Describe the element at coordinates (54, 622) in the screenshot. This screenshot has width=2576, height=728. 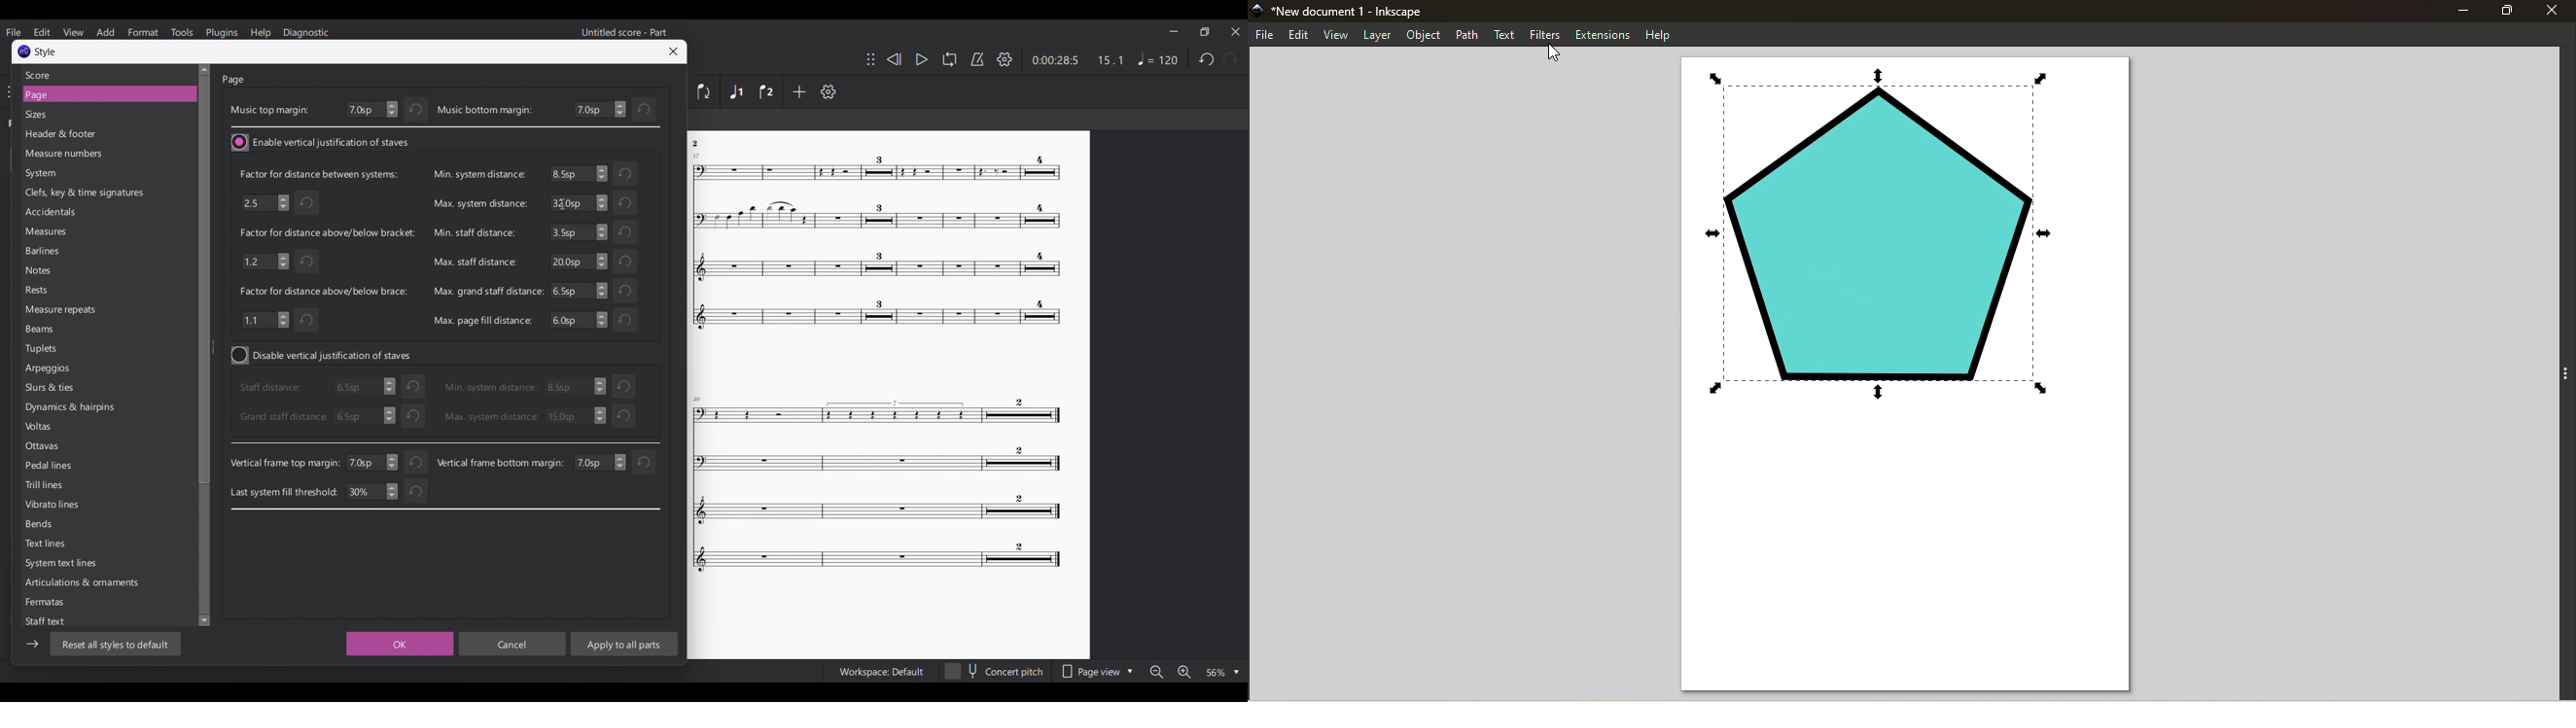
I see `Staff text` at that location.